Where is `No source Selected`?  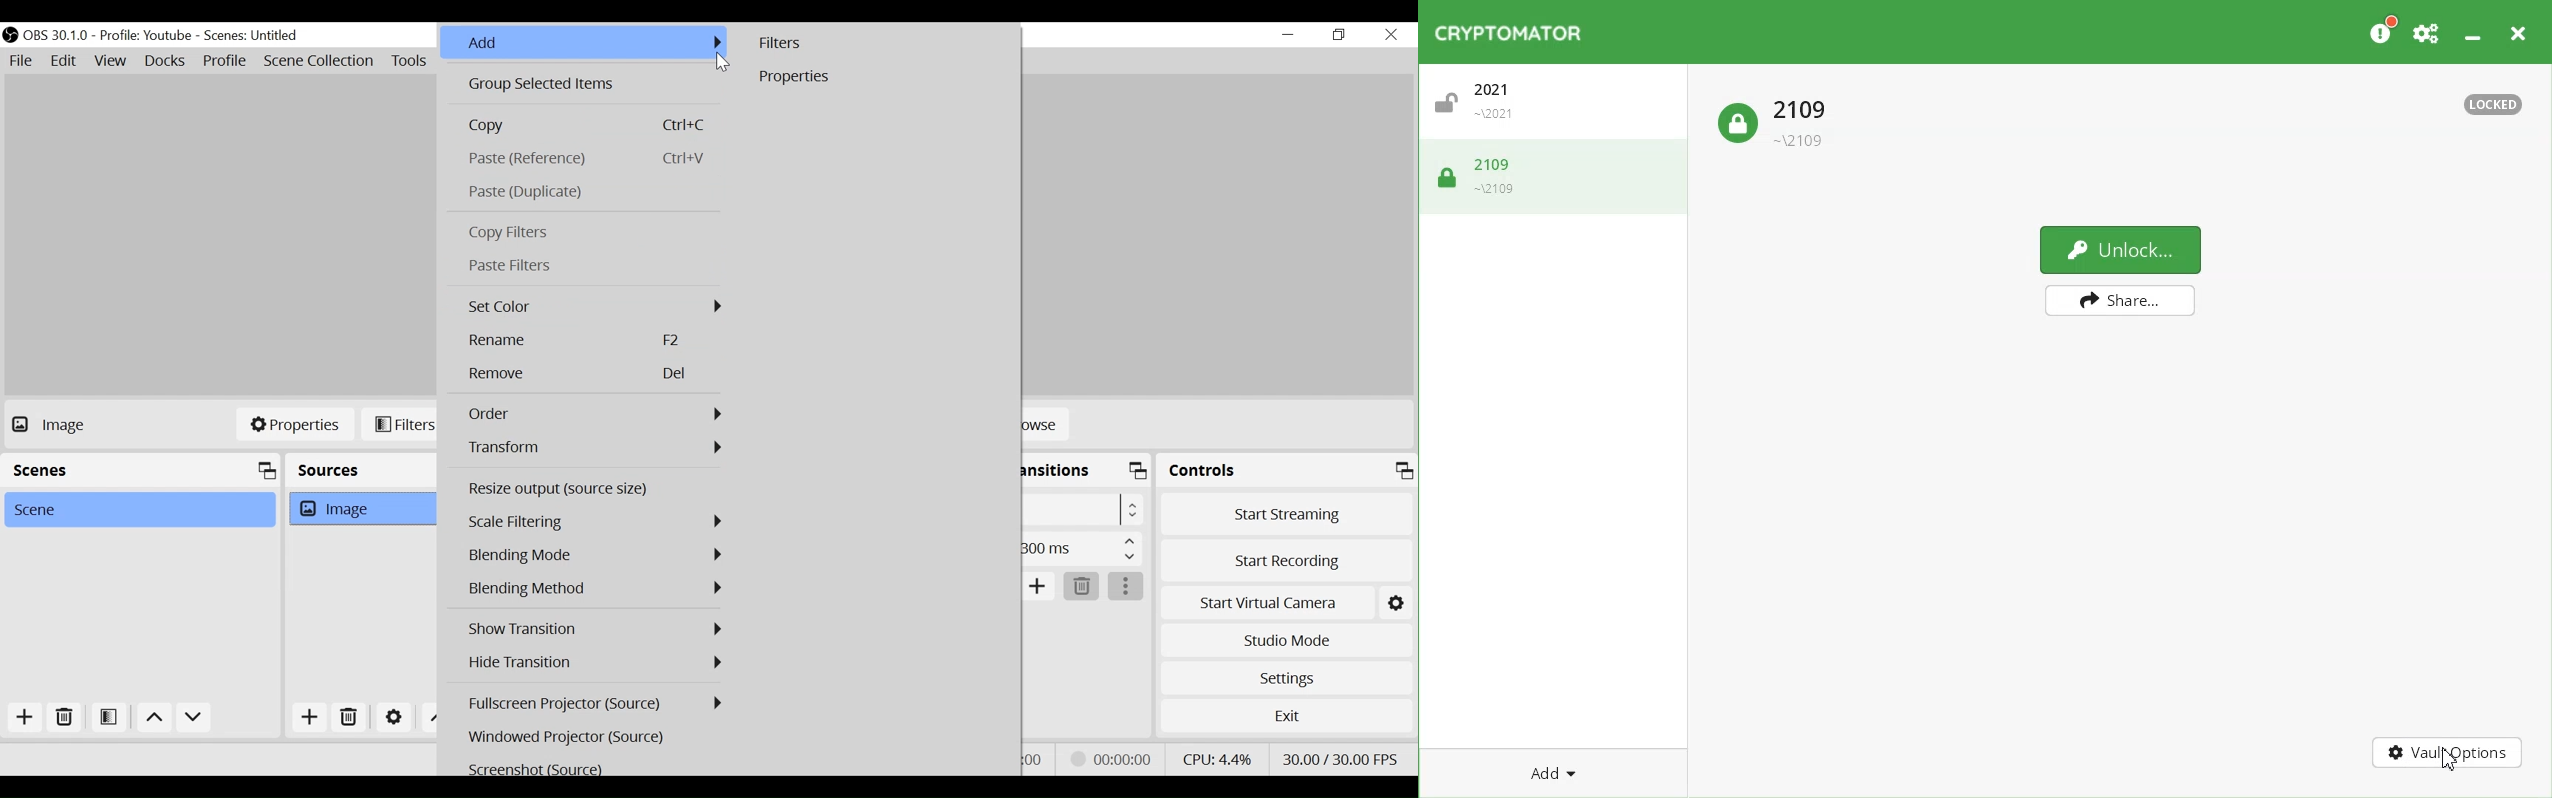
No source Selected is located at coordinates (78, 426).